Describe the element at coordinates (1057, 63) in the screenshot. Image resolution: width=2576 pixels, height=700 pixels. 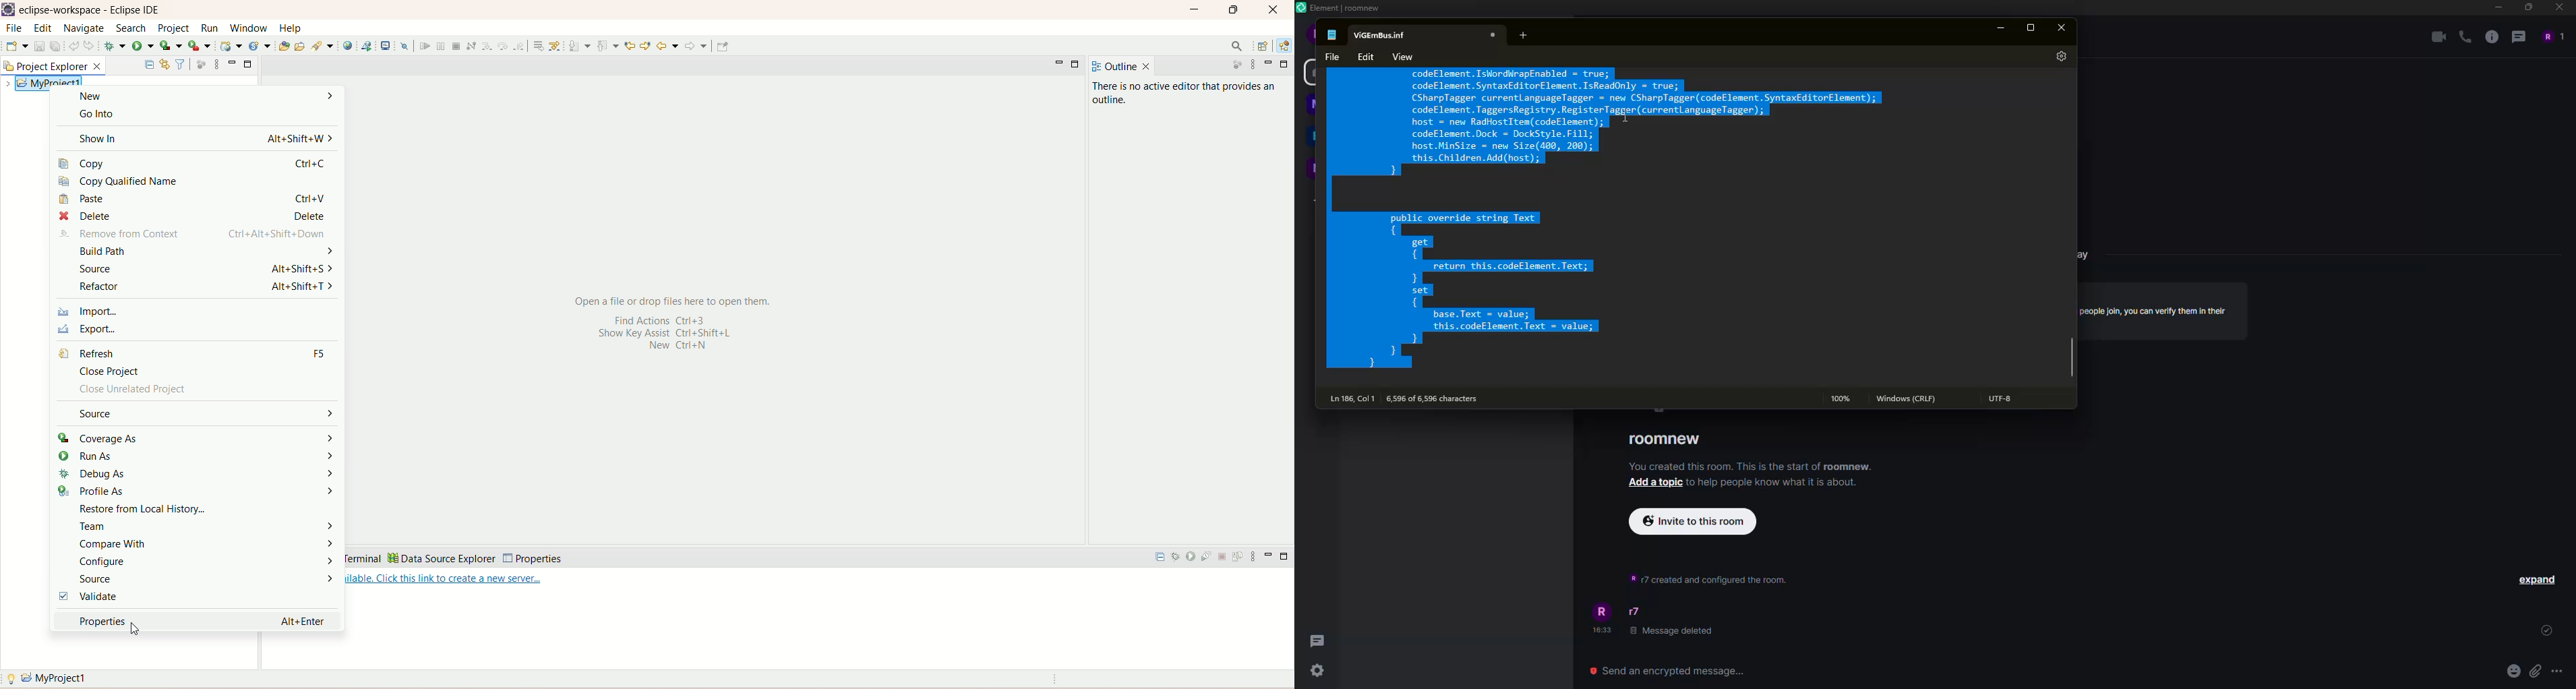
I see `minimize` at that location.